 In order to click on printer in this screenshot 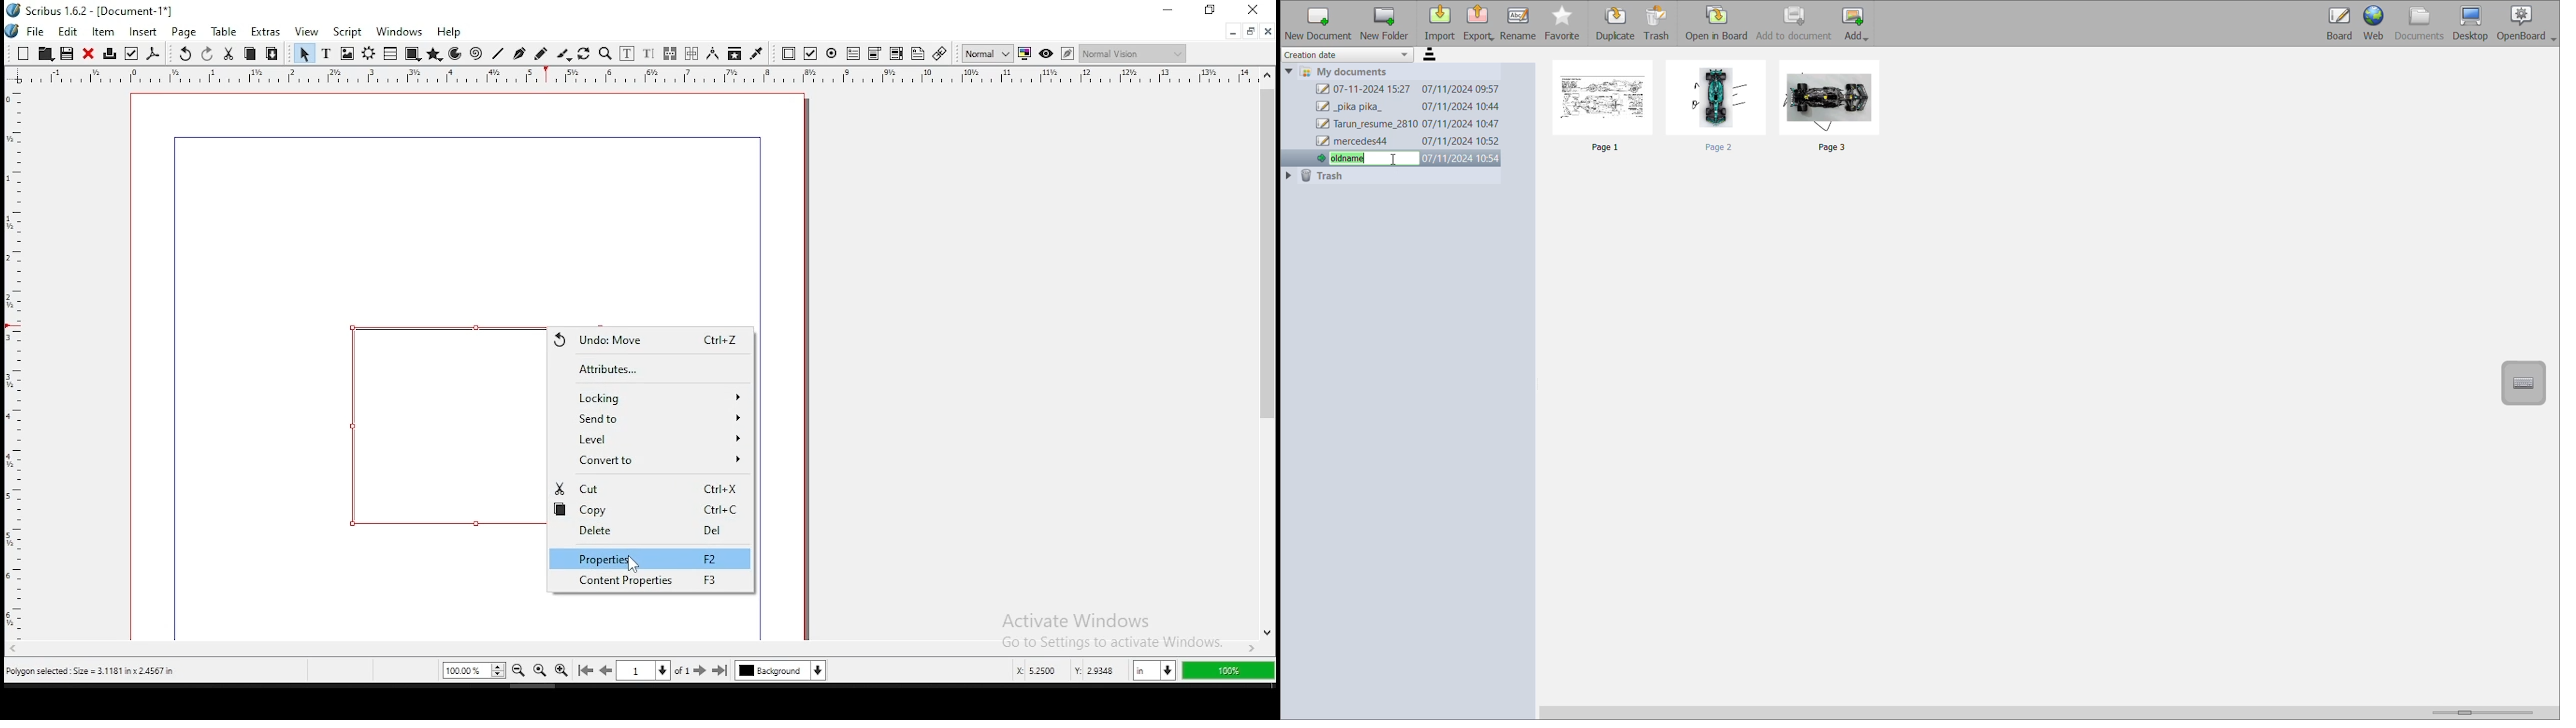, I will do `click(109, 54)`.